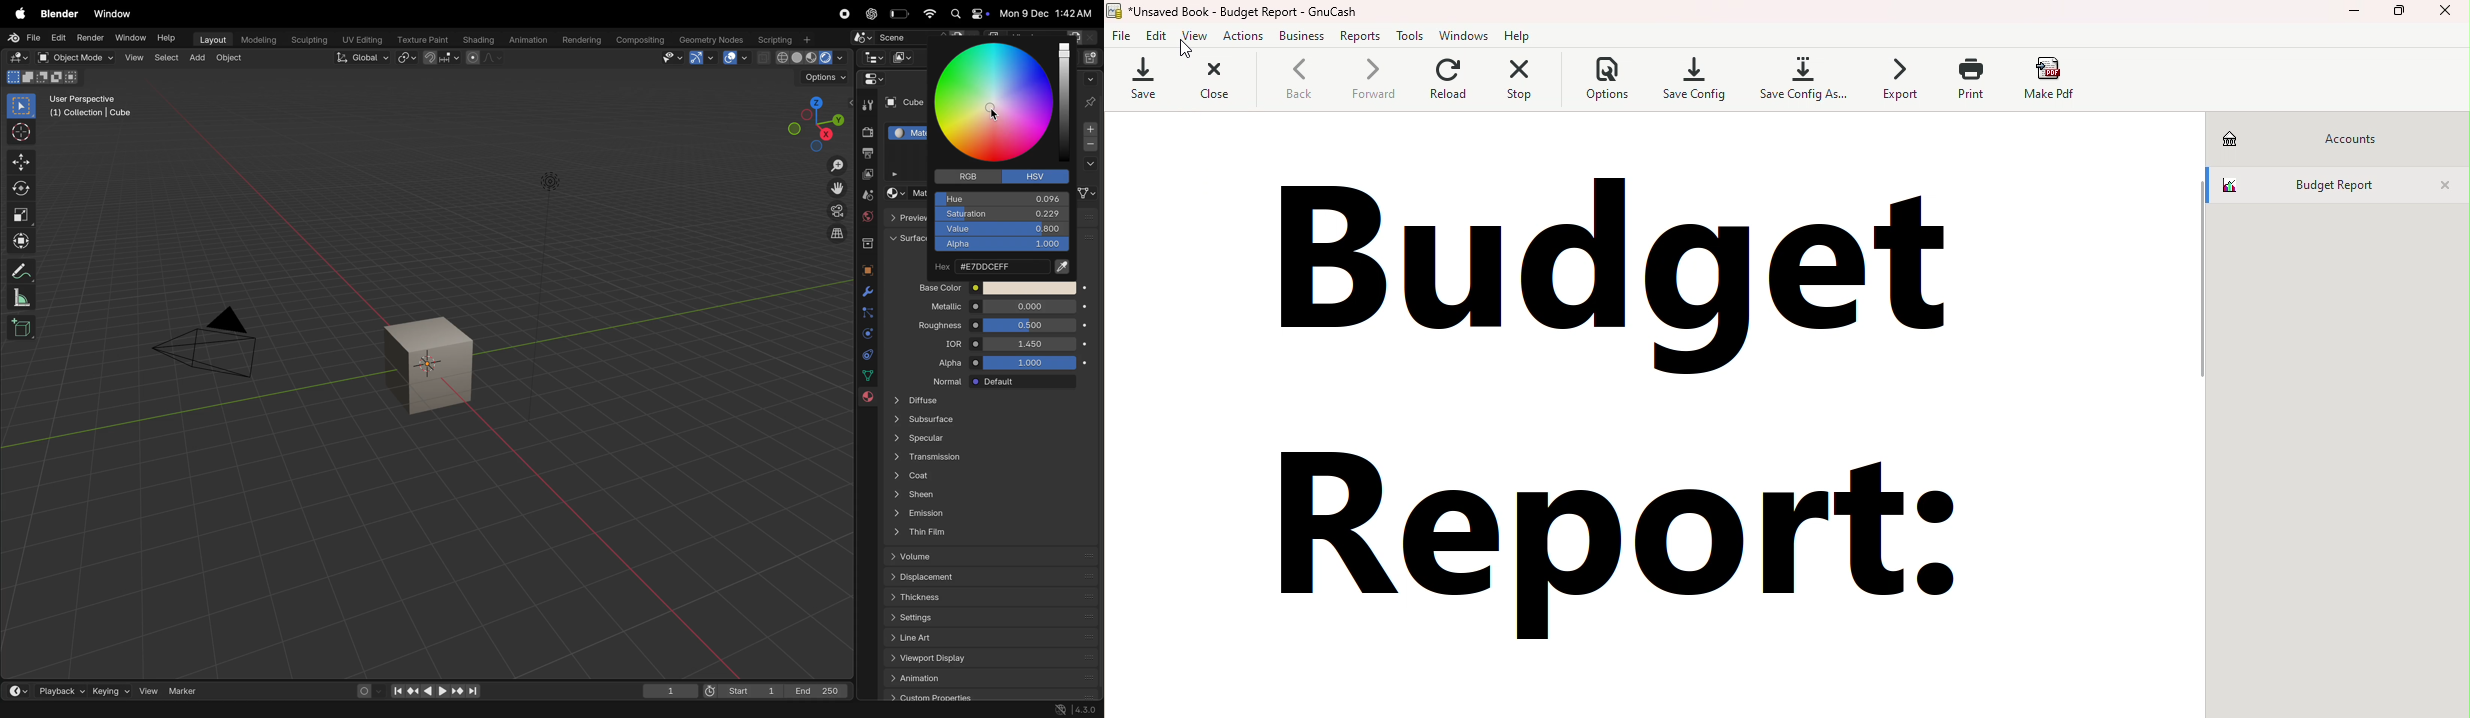 This screenshot has width=2492, height=728. Describe the element at coordinates (1464, 35) in the screenshot. I see `Windows` at that location.